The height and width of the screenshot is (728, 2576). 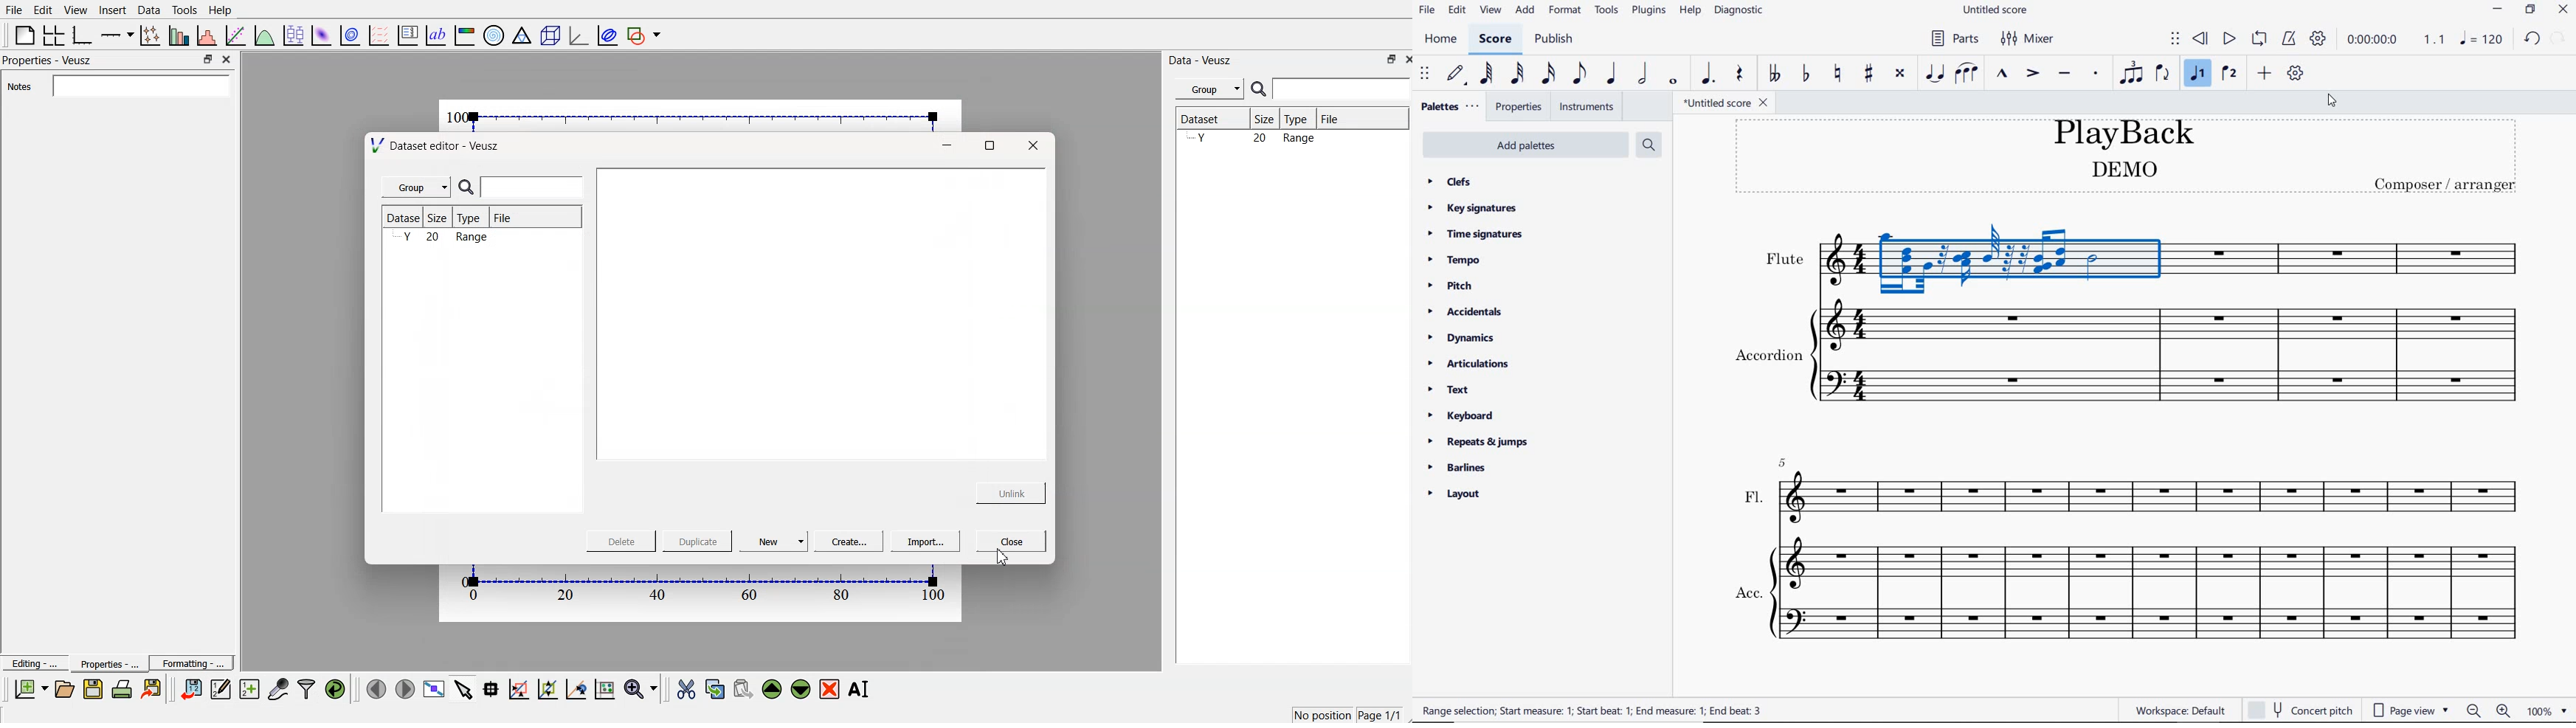 What do you see at coordinates (1804, 73) in the screenshot?
I see `toggle flat` at bounding box center [1804, 73].